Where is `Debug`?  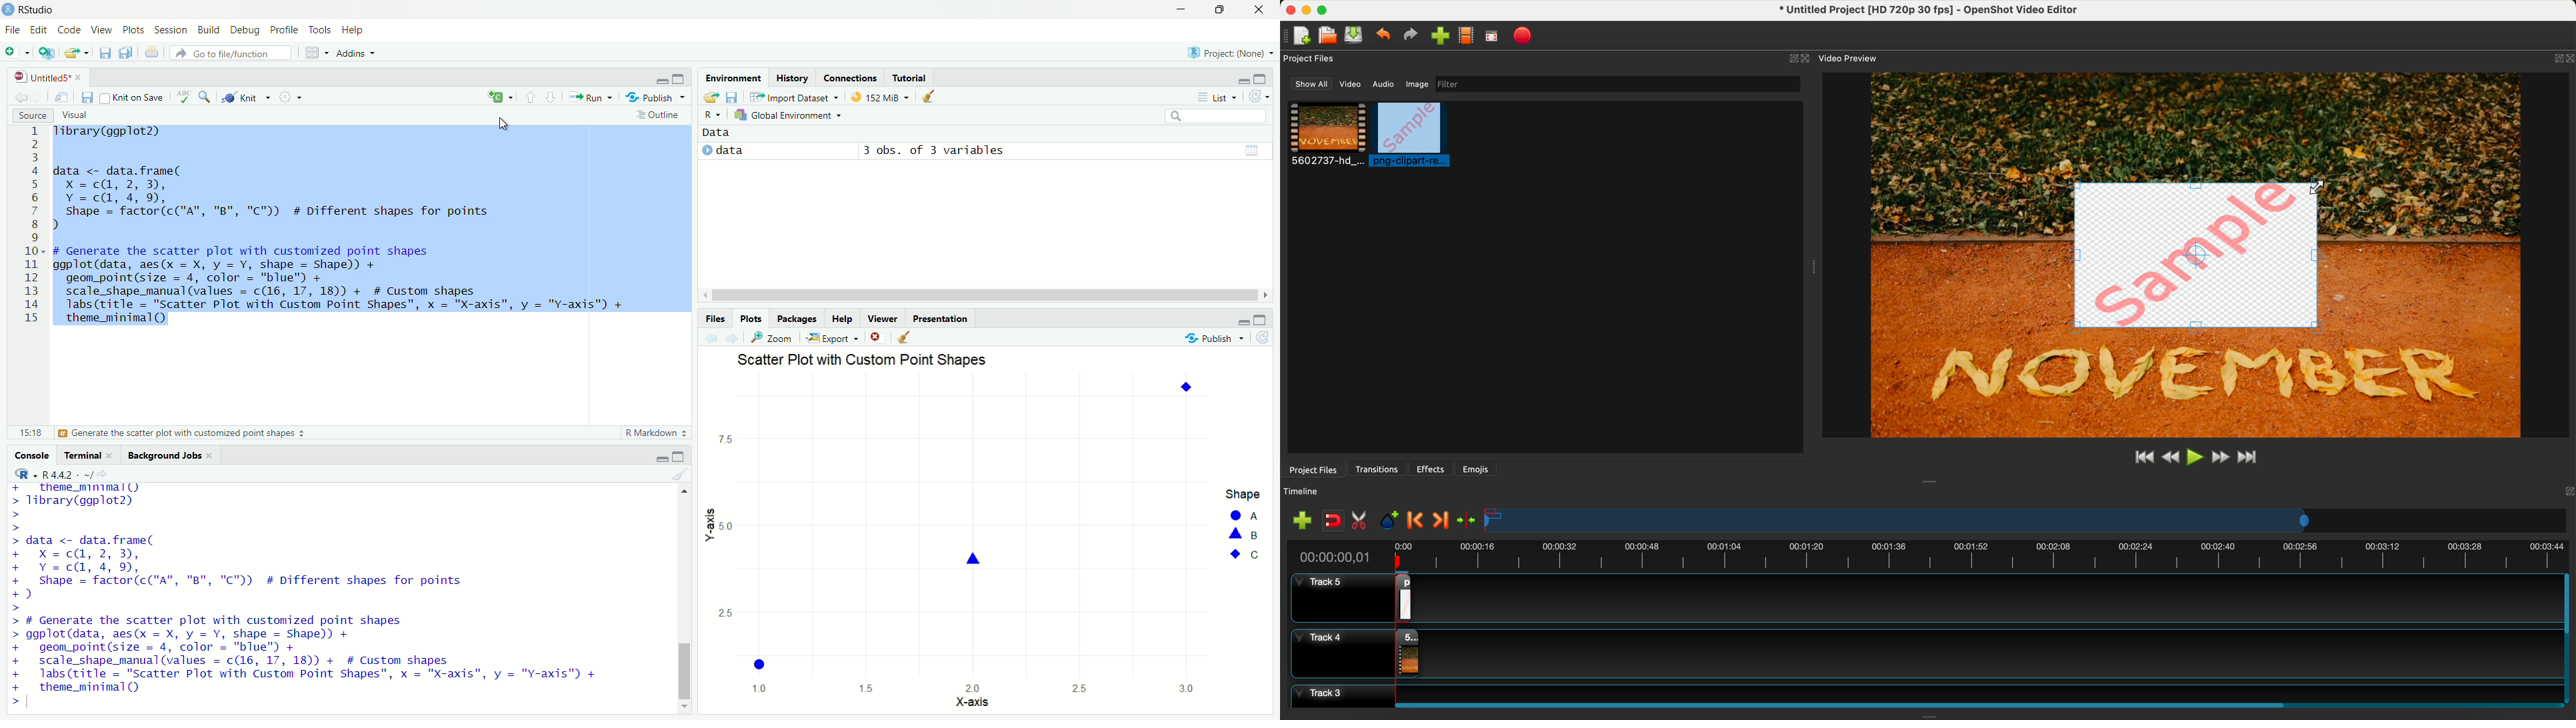
Debug is located at coordinates (245, 30).